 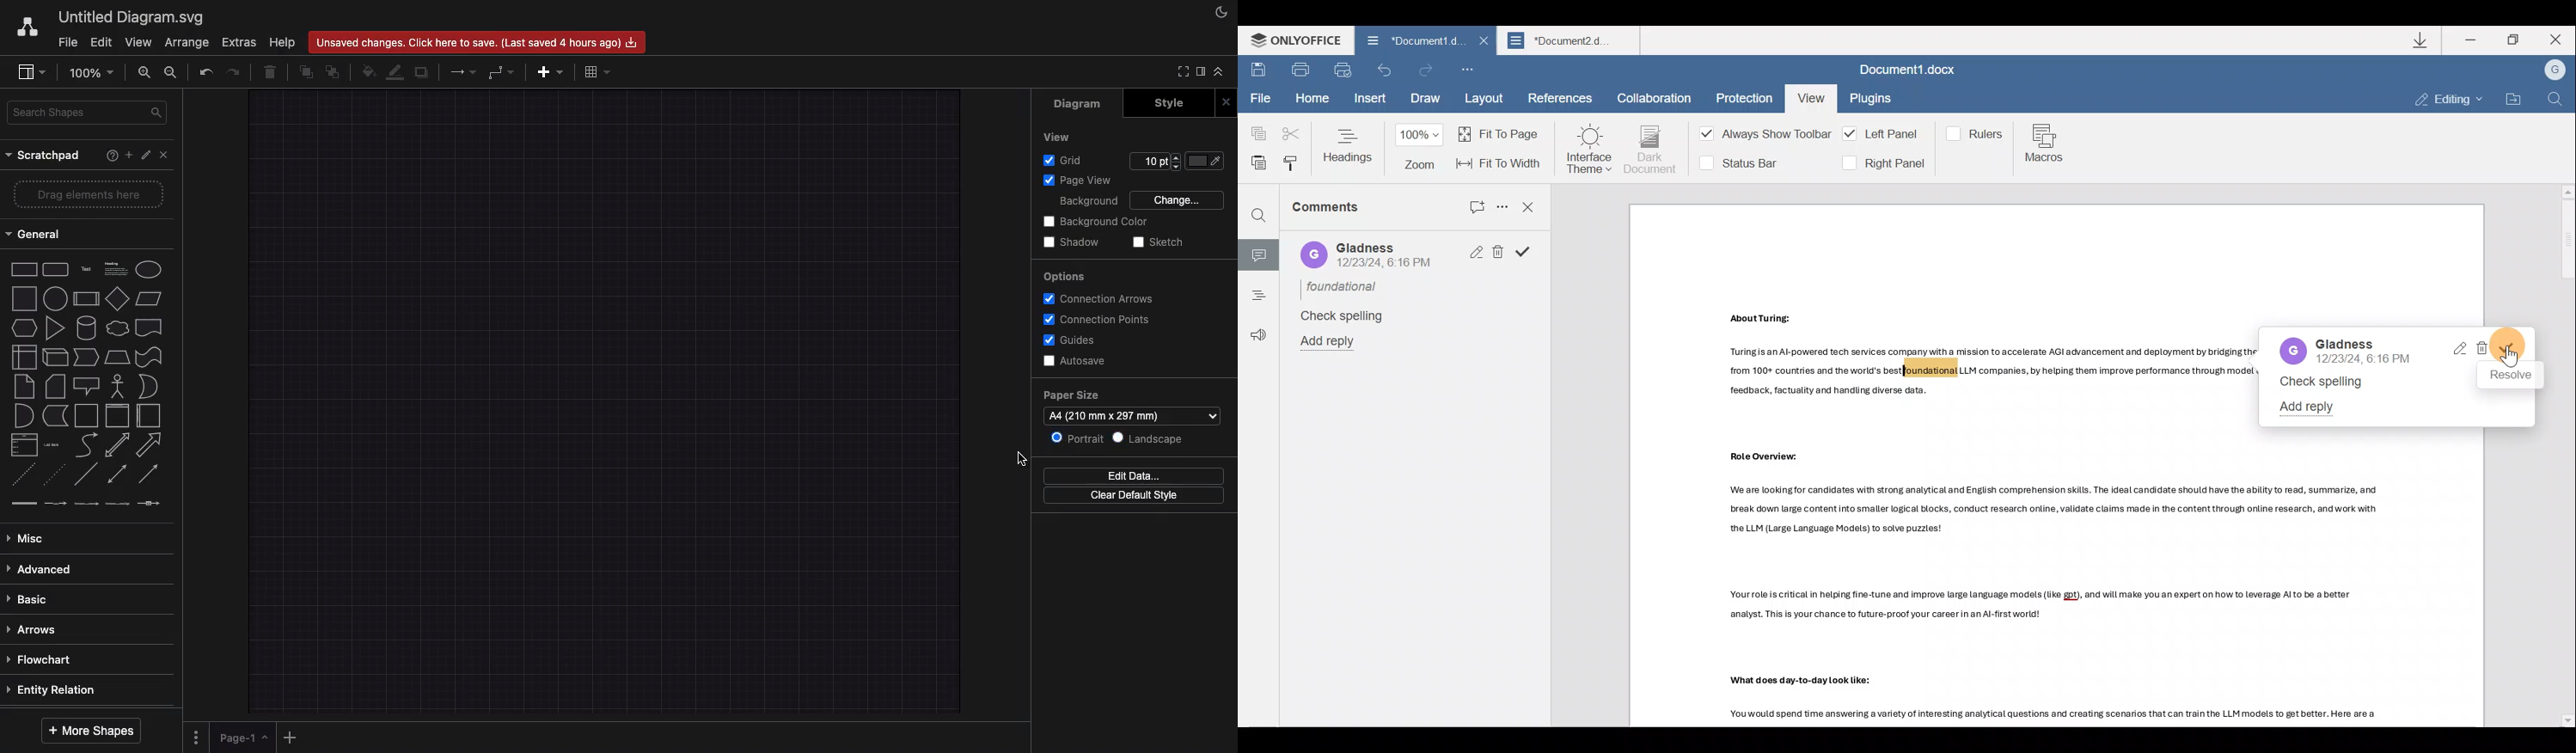 I want to click on Customize quick access toolbar, so click(x=1472, y=71).